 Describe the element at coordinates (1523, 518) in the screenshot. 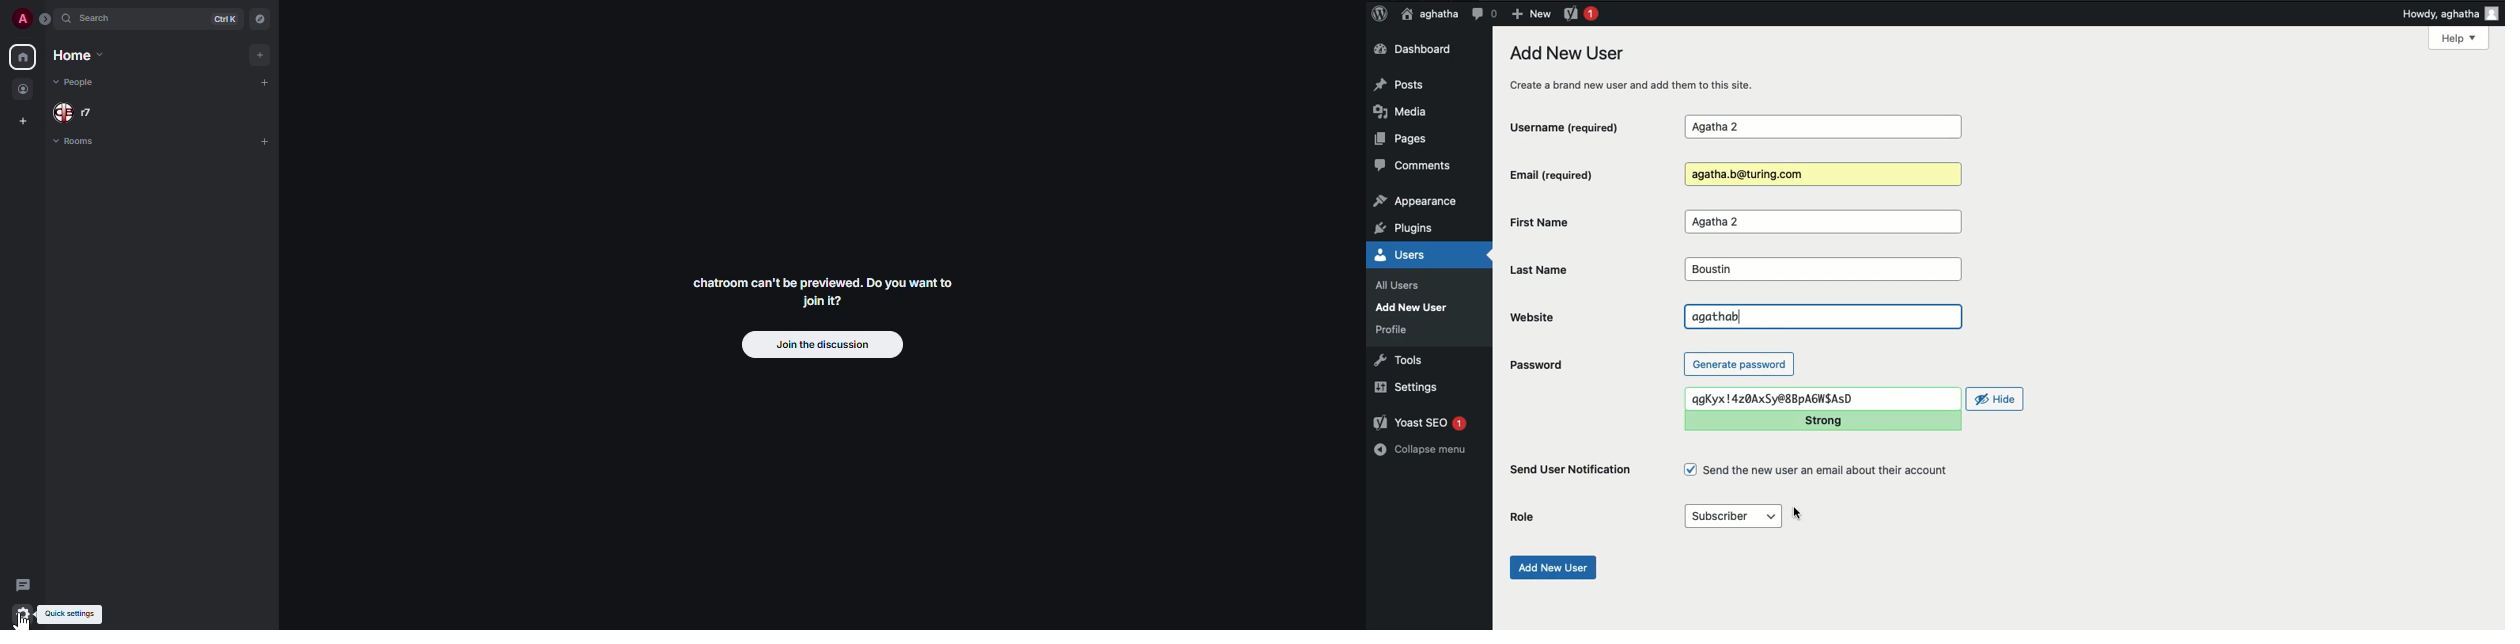

I see `Role` at that location.